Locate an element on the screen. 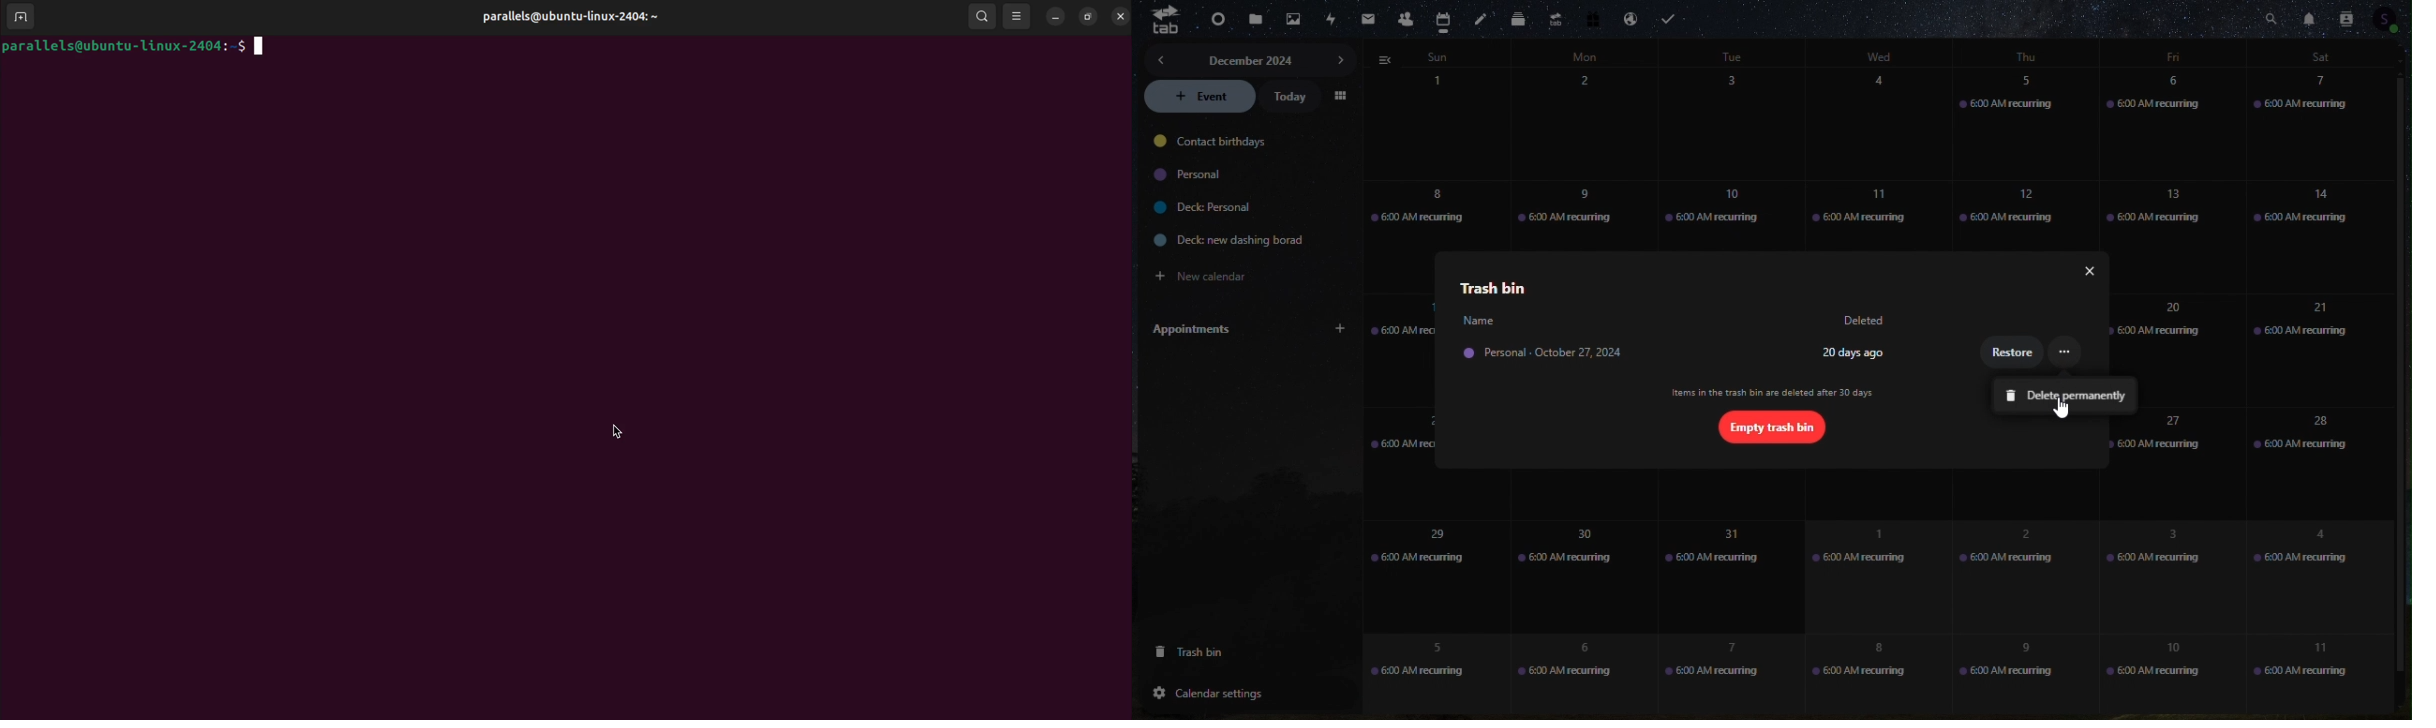 This screenshot has width=2436, height=728. 4 is located at coordinates (2310, 565).